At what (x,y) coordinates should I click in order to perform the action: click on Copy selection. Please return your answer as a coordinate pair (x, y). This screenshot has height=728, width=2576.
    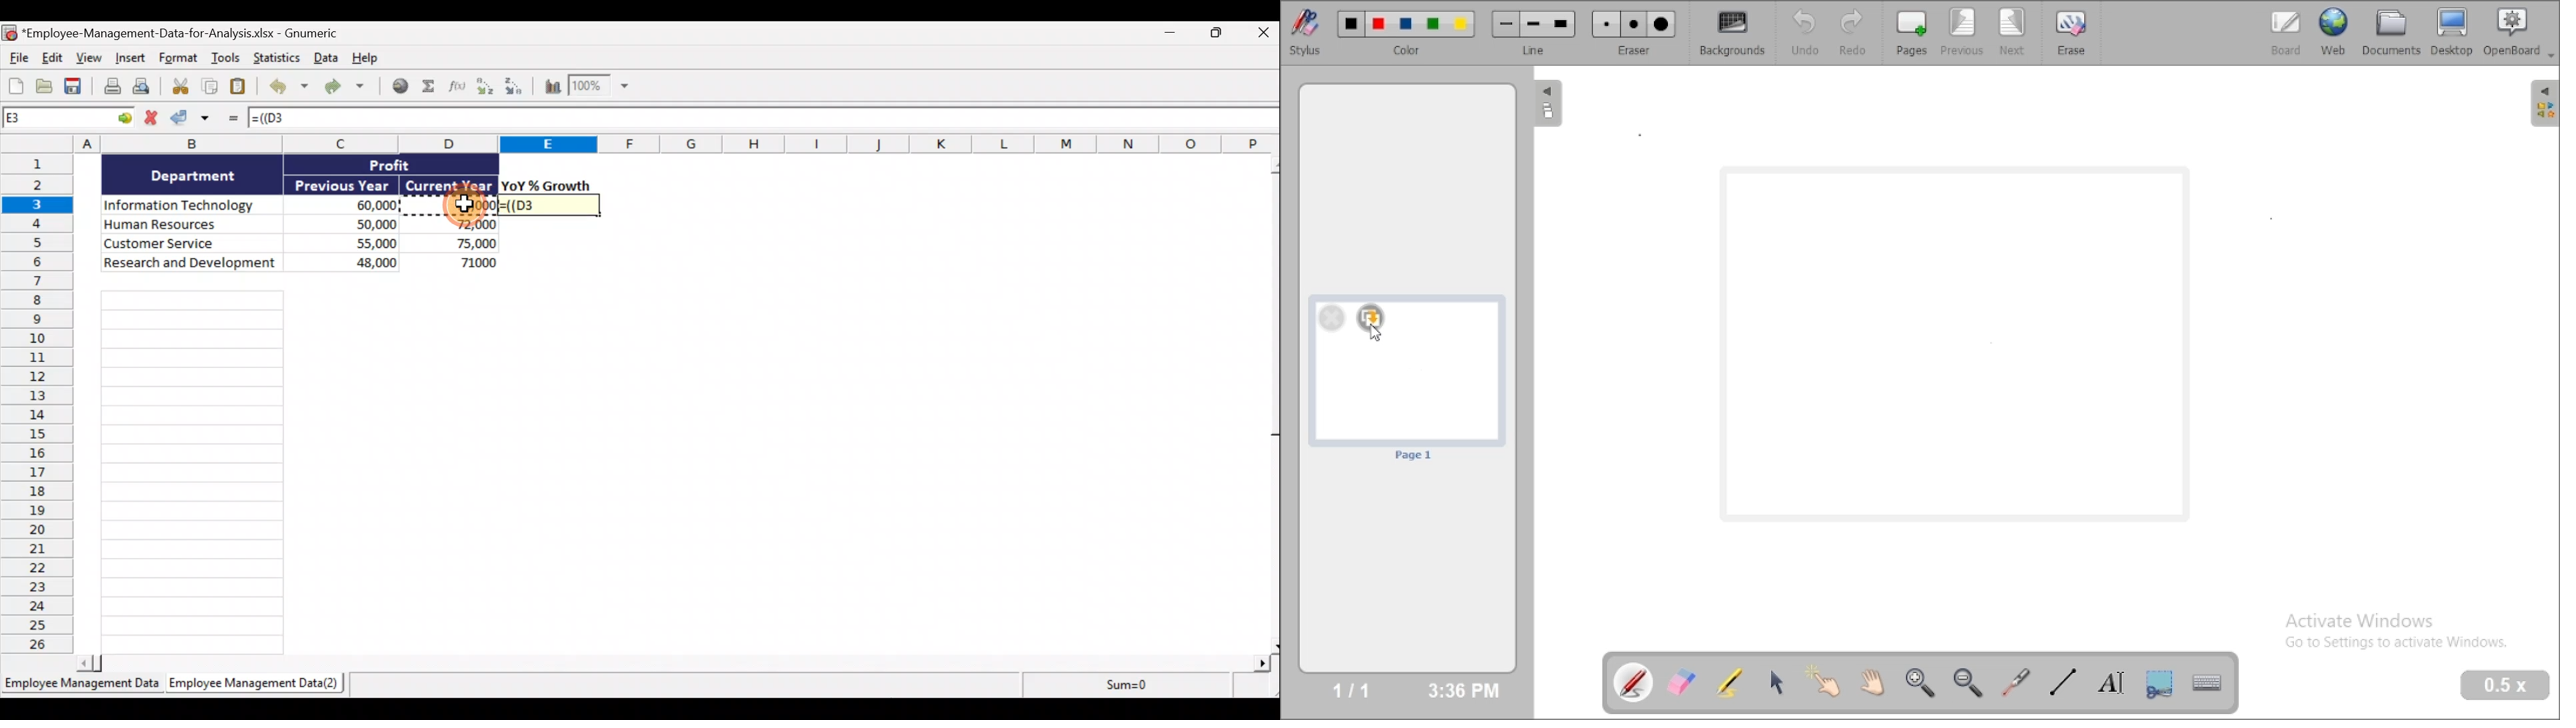
    Looking at the image, I should click on (210, 87).